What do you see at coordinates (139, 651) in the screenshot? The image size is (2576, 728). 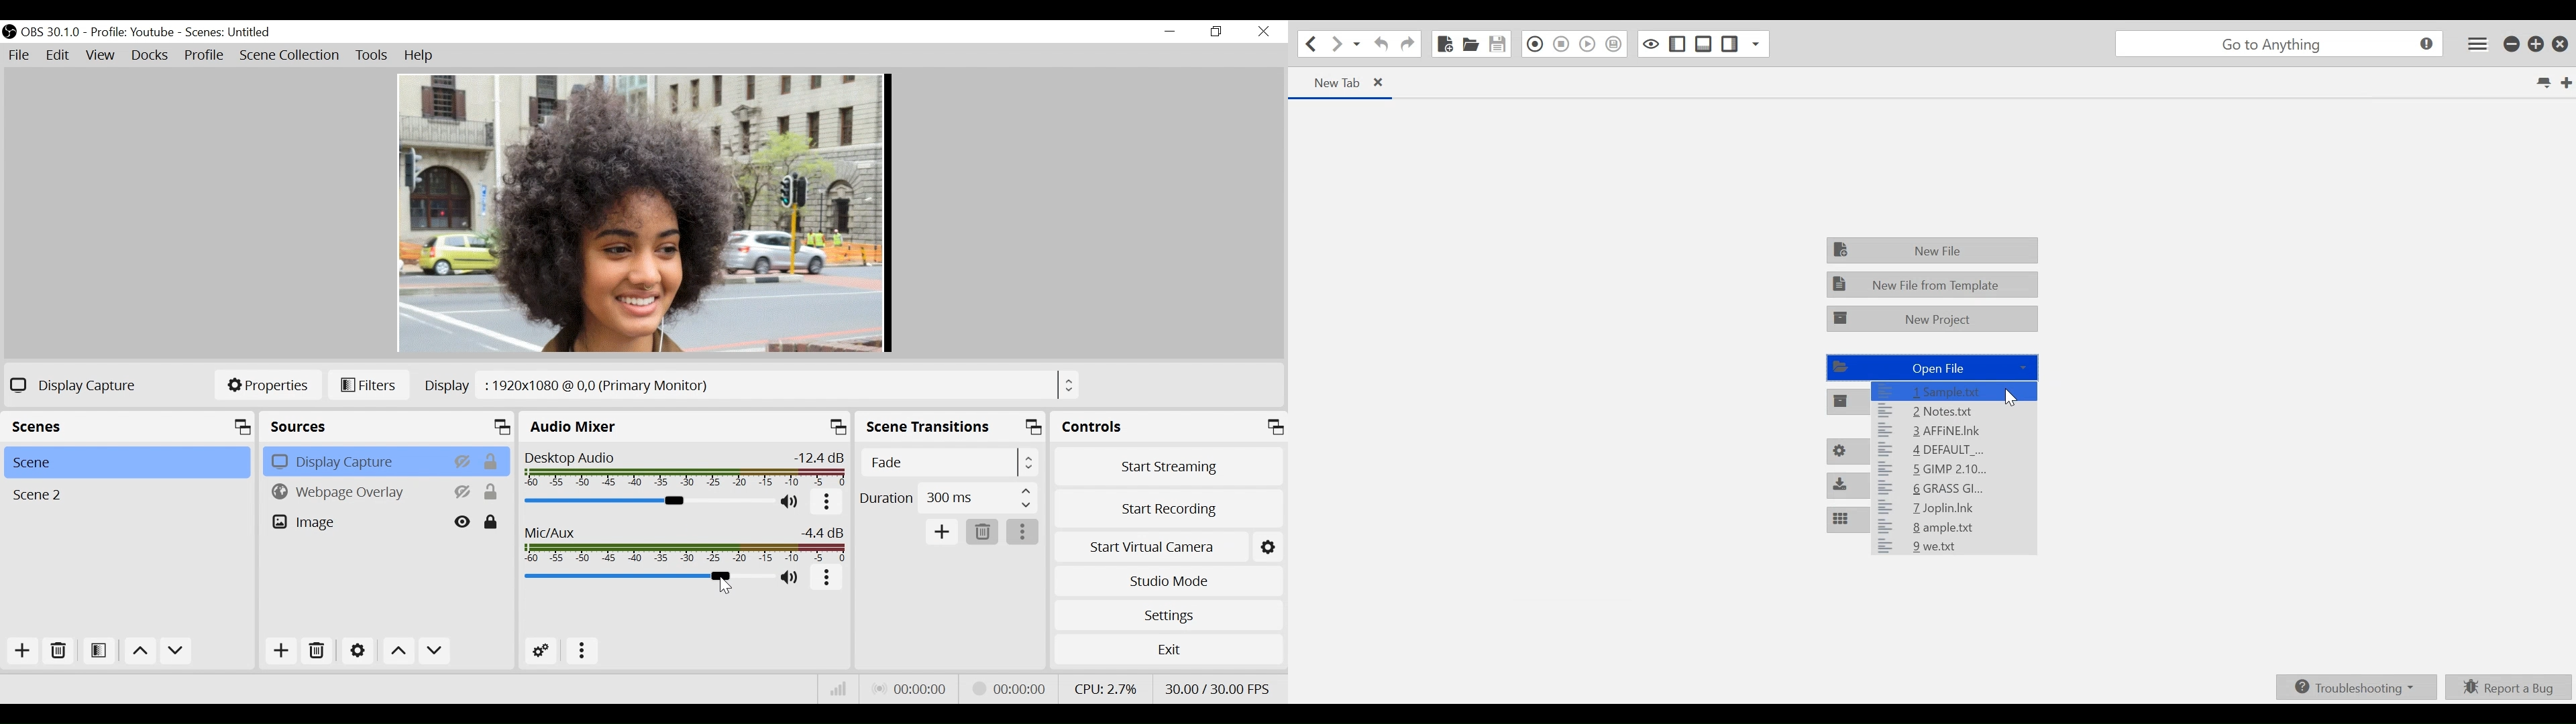 I see `move up` at bounding box center [139, 651].